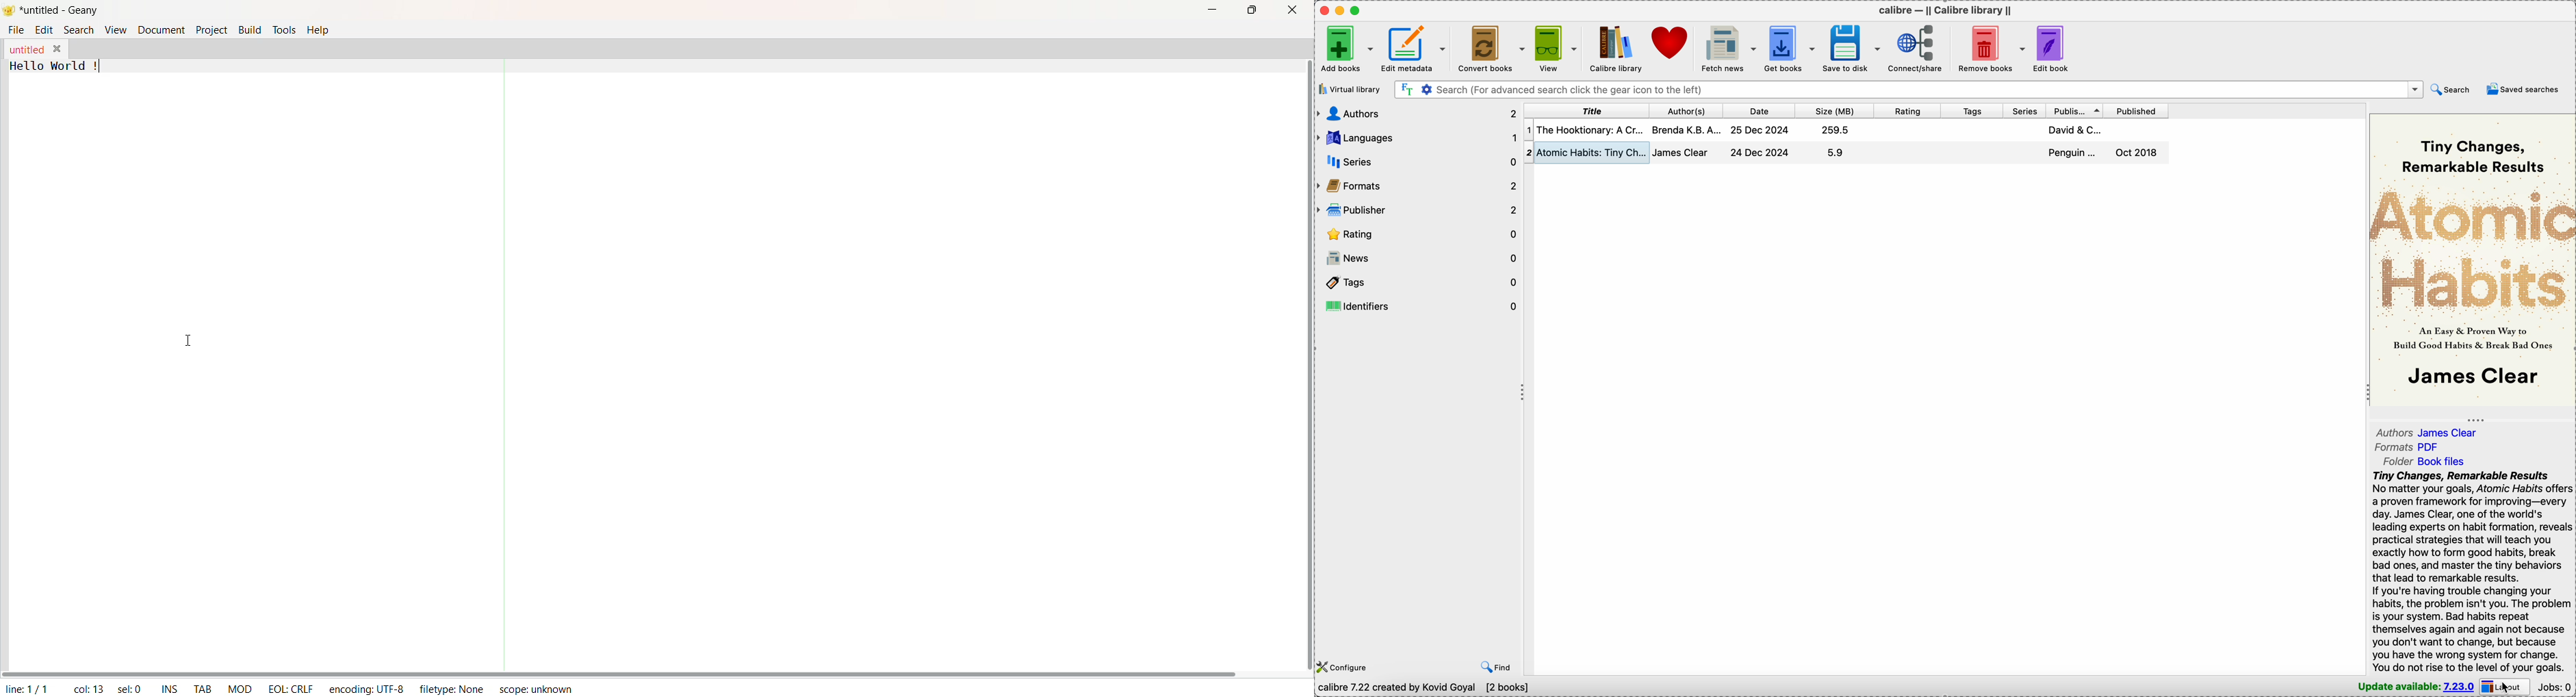 The height and width of the screenshot is (700, 2576). What do you see at coordinates (1340, 11) in the screenshot?
I see `minimize Calibre` at bounding box center [1340, 11].